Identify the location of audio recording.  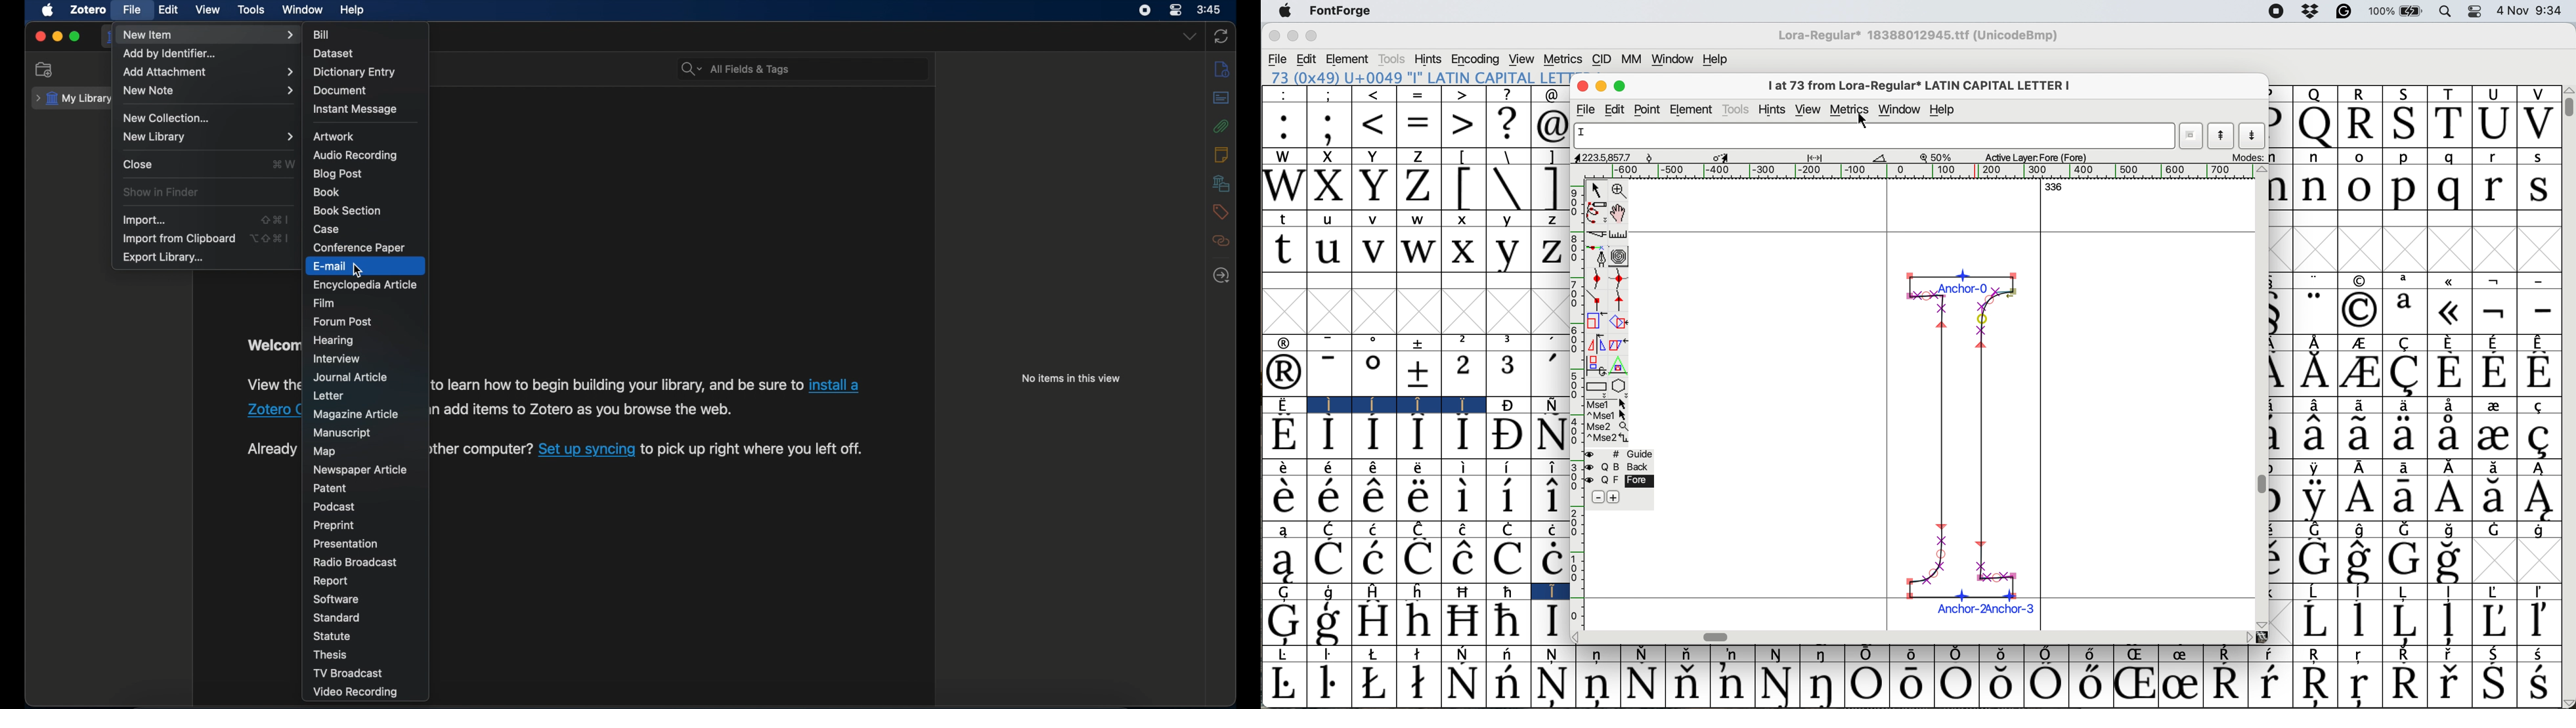
(357, 155).